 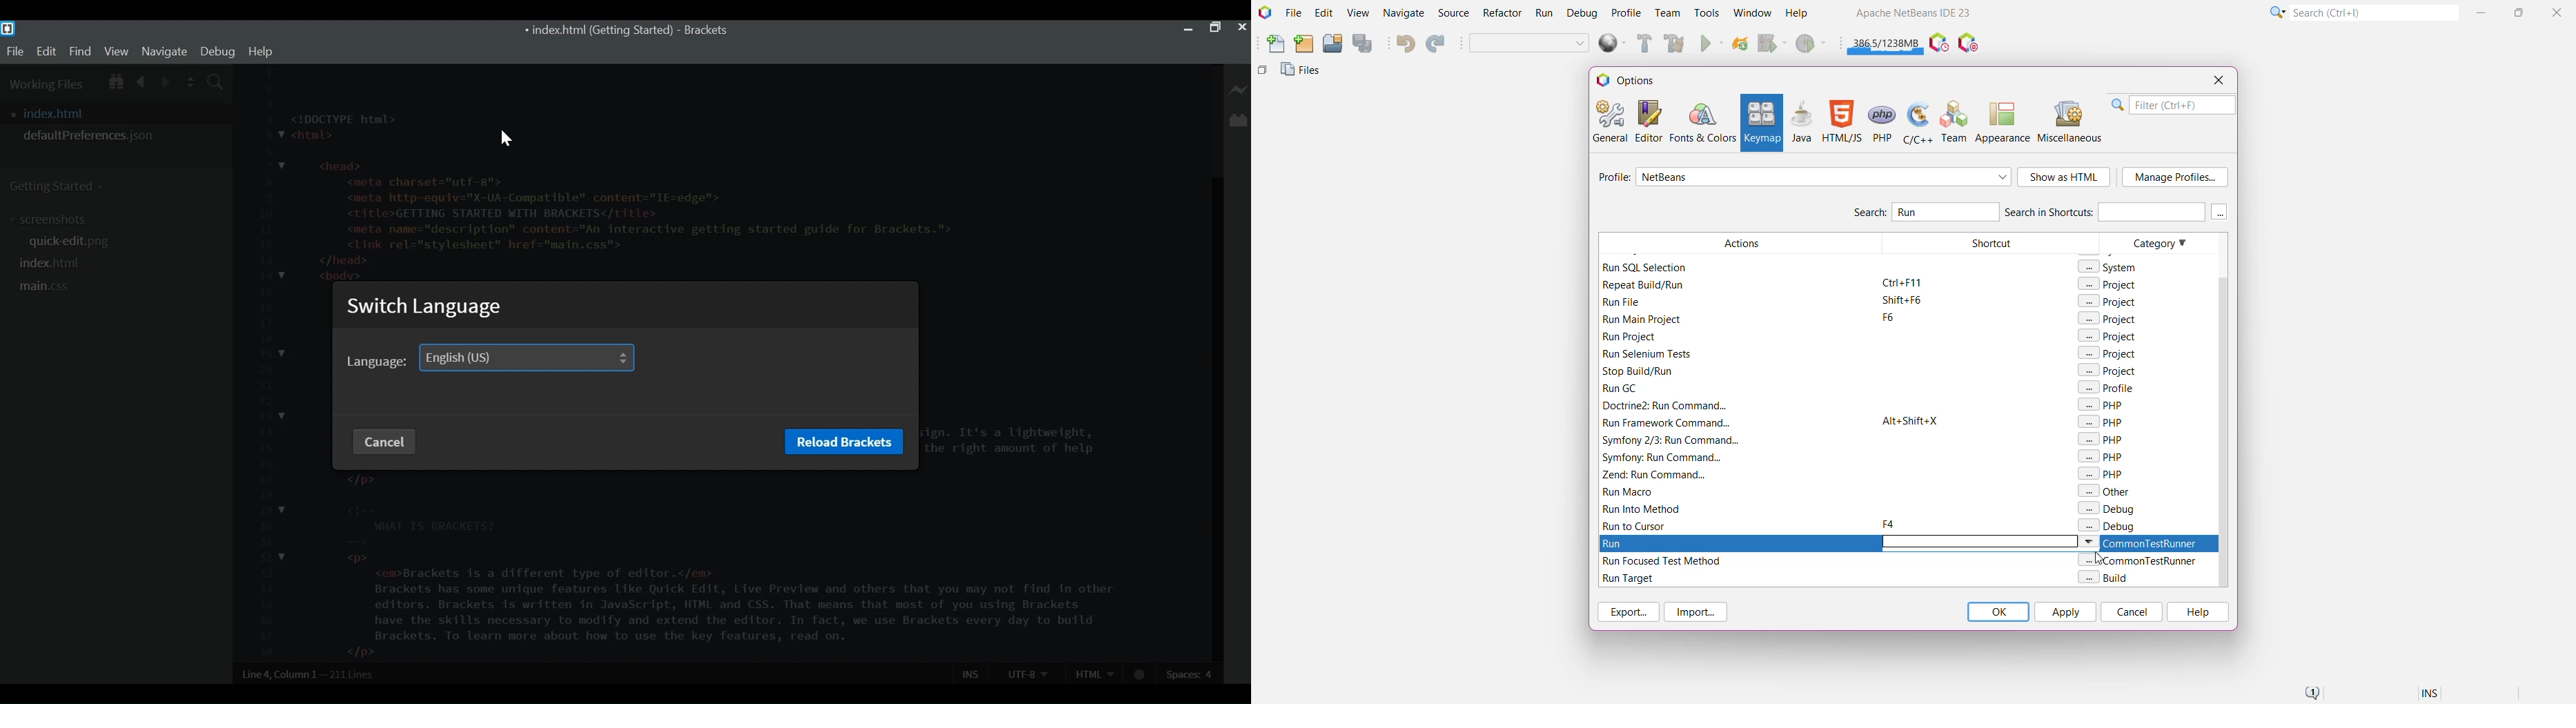 I want to click on Edit, so click(x=46, y=51).